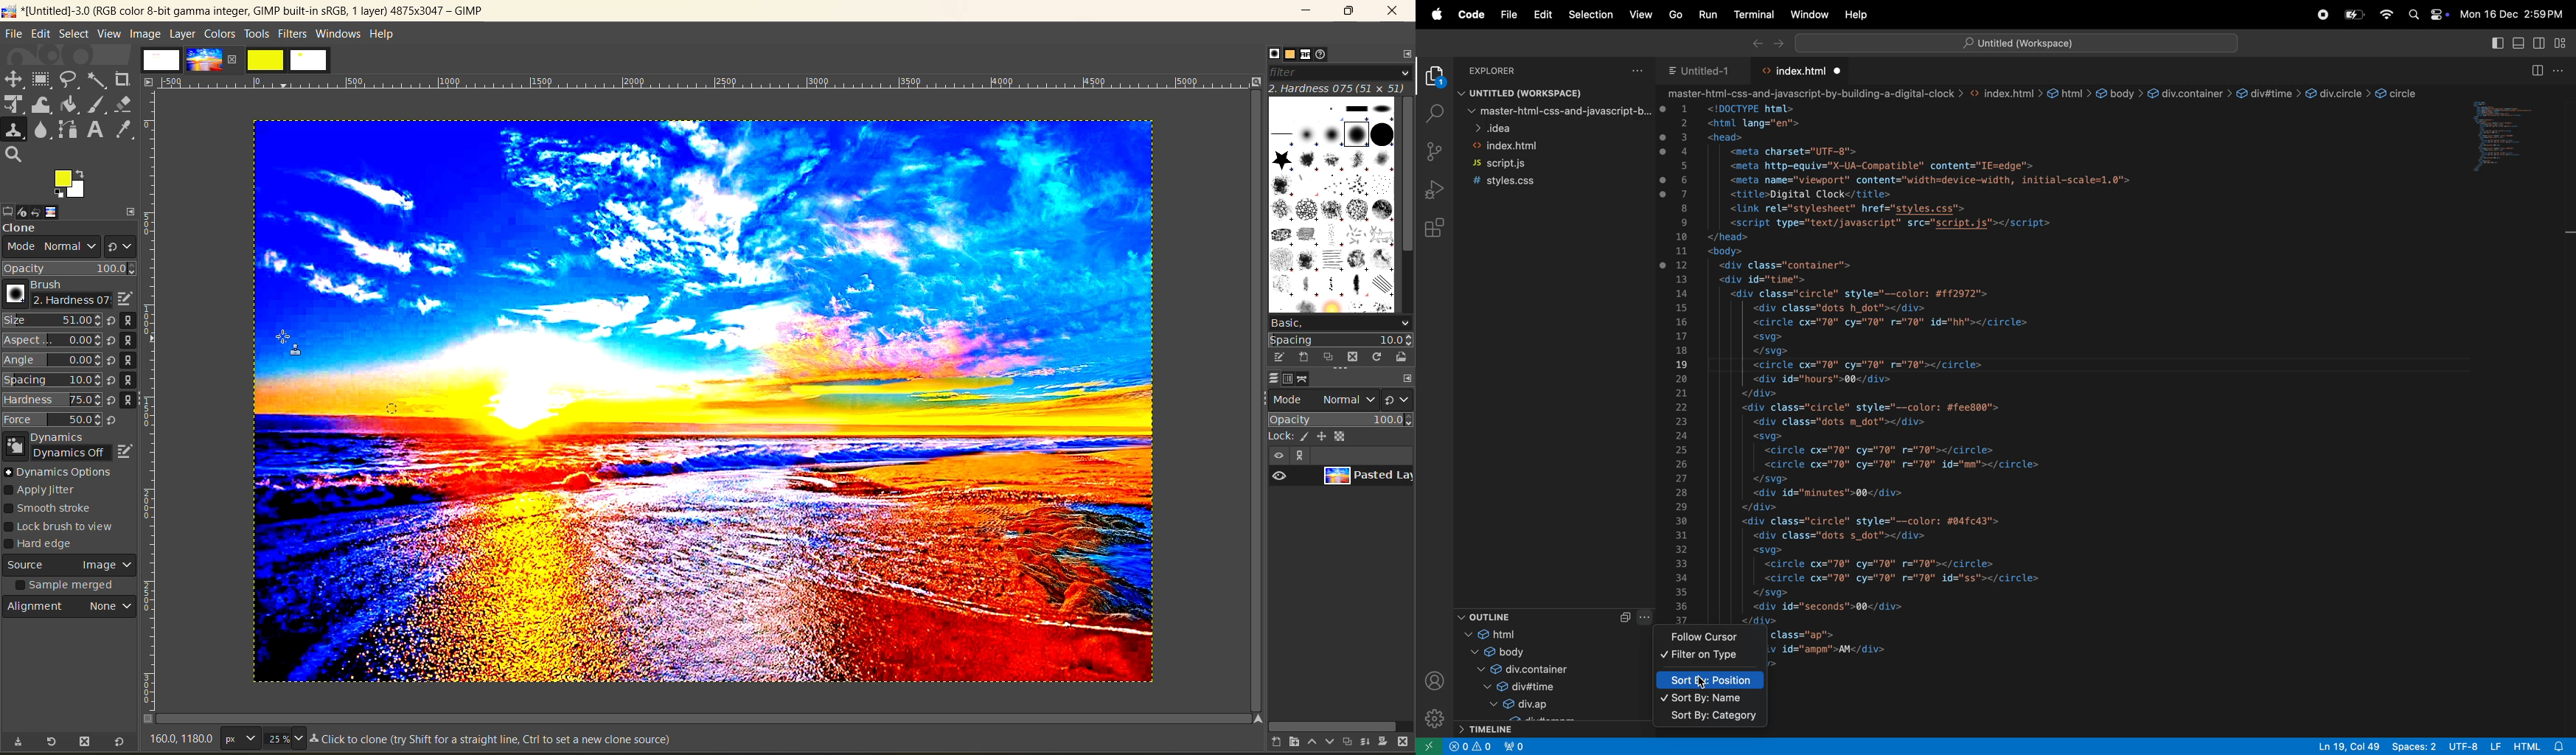 The width and height of the screenshot is (2576, 756). Describe the element at coordinates (1712, 679) in the screenshot. I see `sort on position` at that location.